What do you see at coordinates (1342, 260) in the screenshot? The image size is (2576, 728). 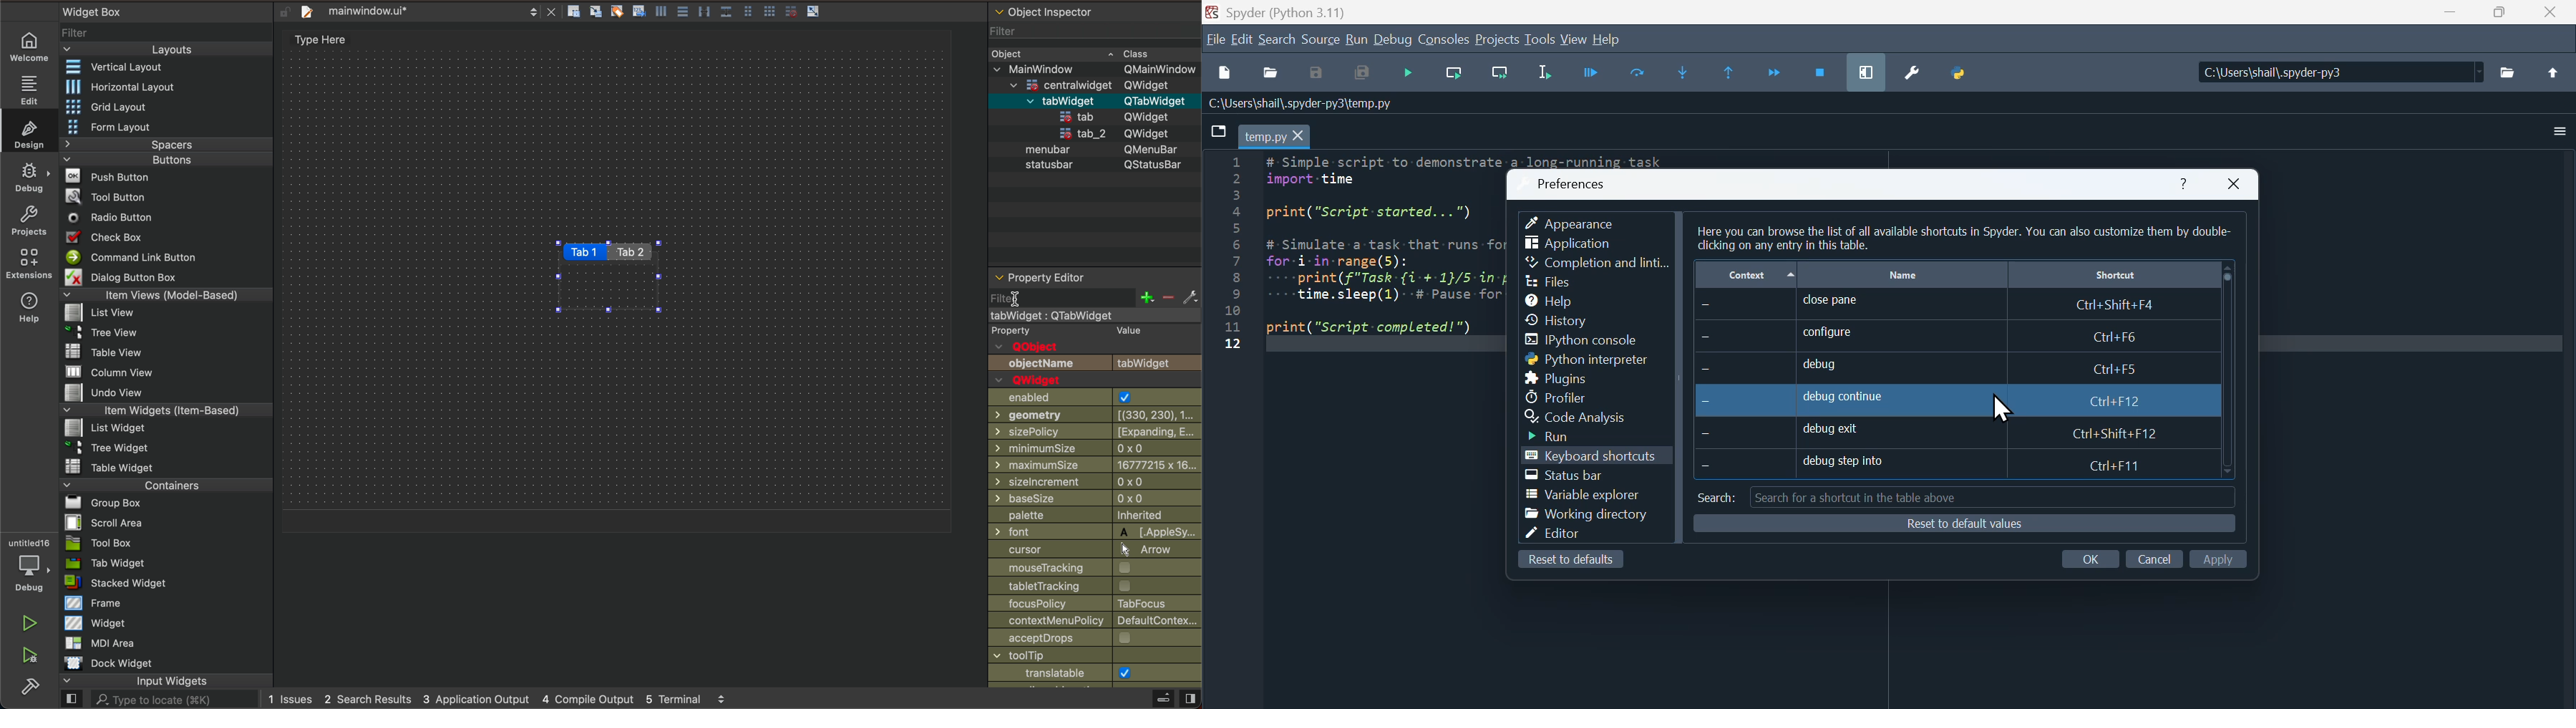 I see `Python code` at bounding box center [1342, 260].